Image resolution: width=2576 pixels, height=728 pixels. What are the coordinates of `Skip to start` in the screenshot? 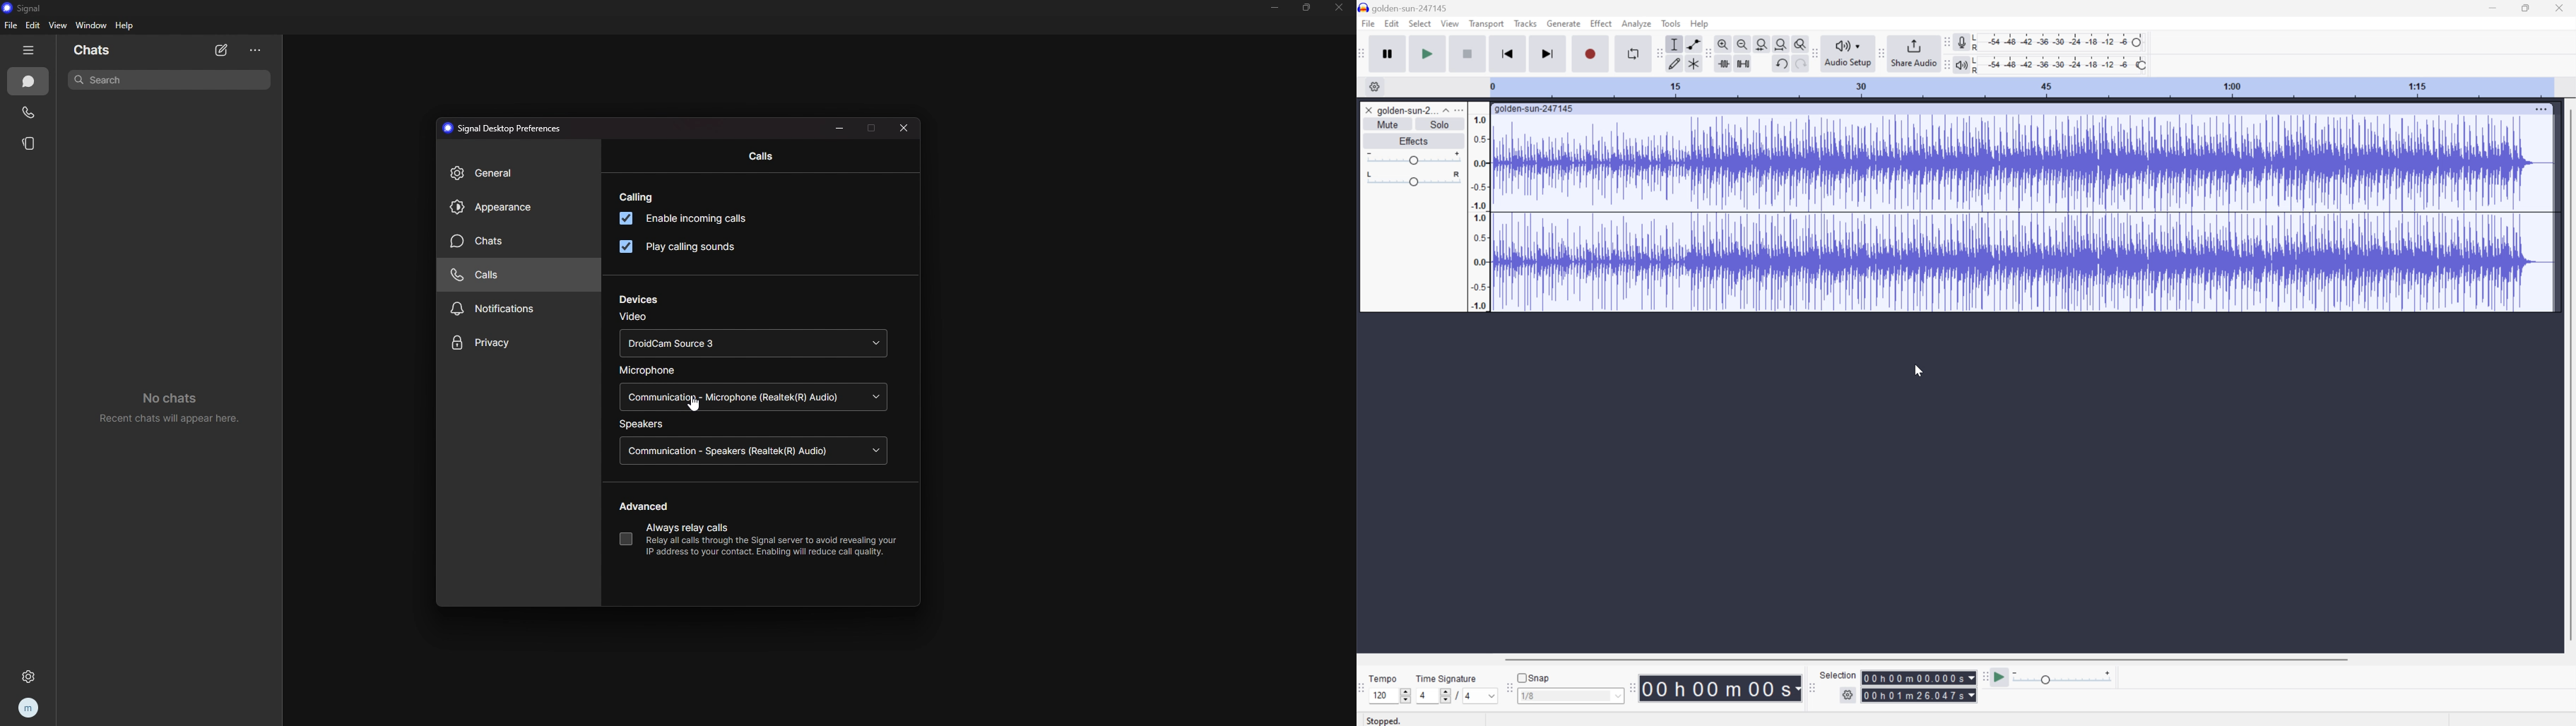 It's located at (1508, 53).